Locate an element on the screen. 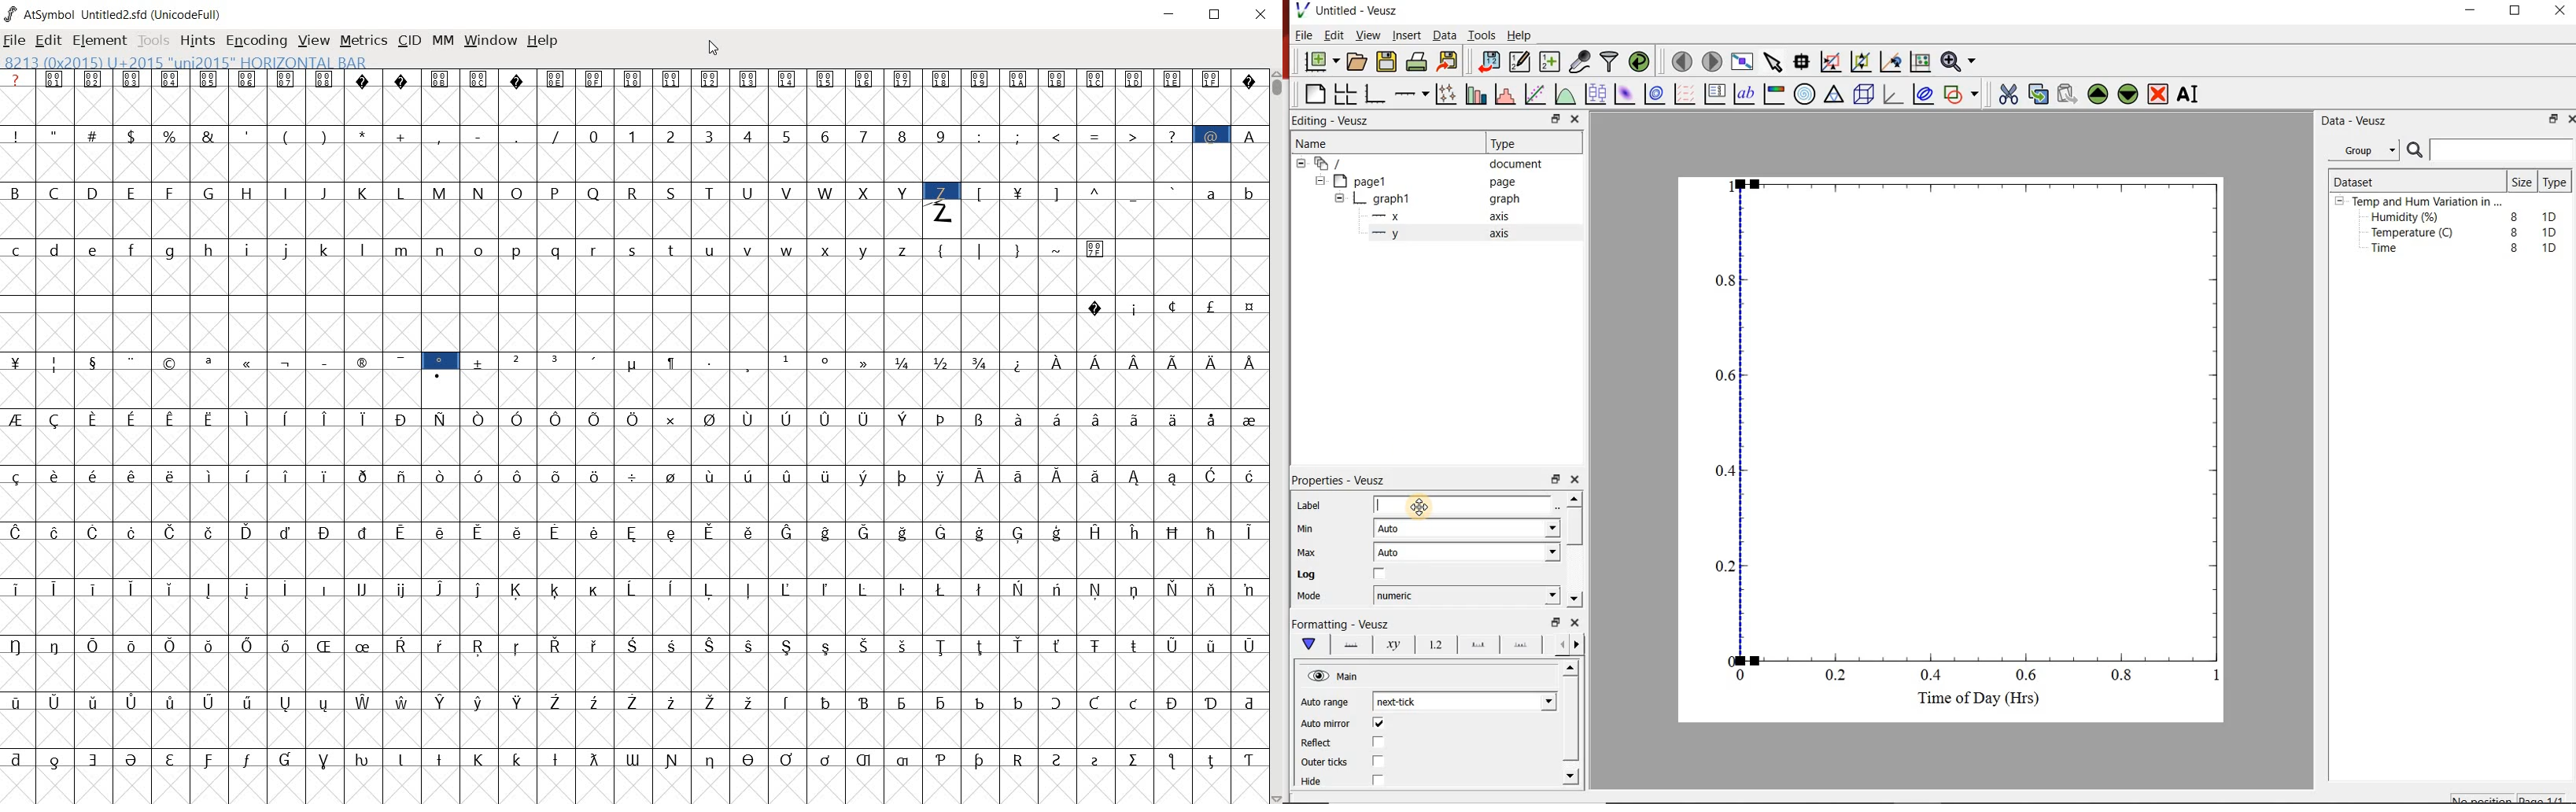  VIEW is located at coordinates (314, 42).